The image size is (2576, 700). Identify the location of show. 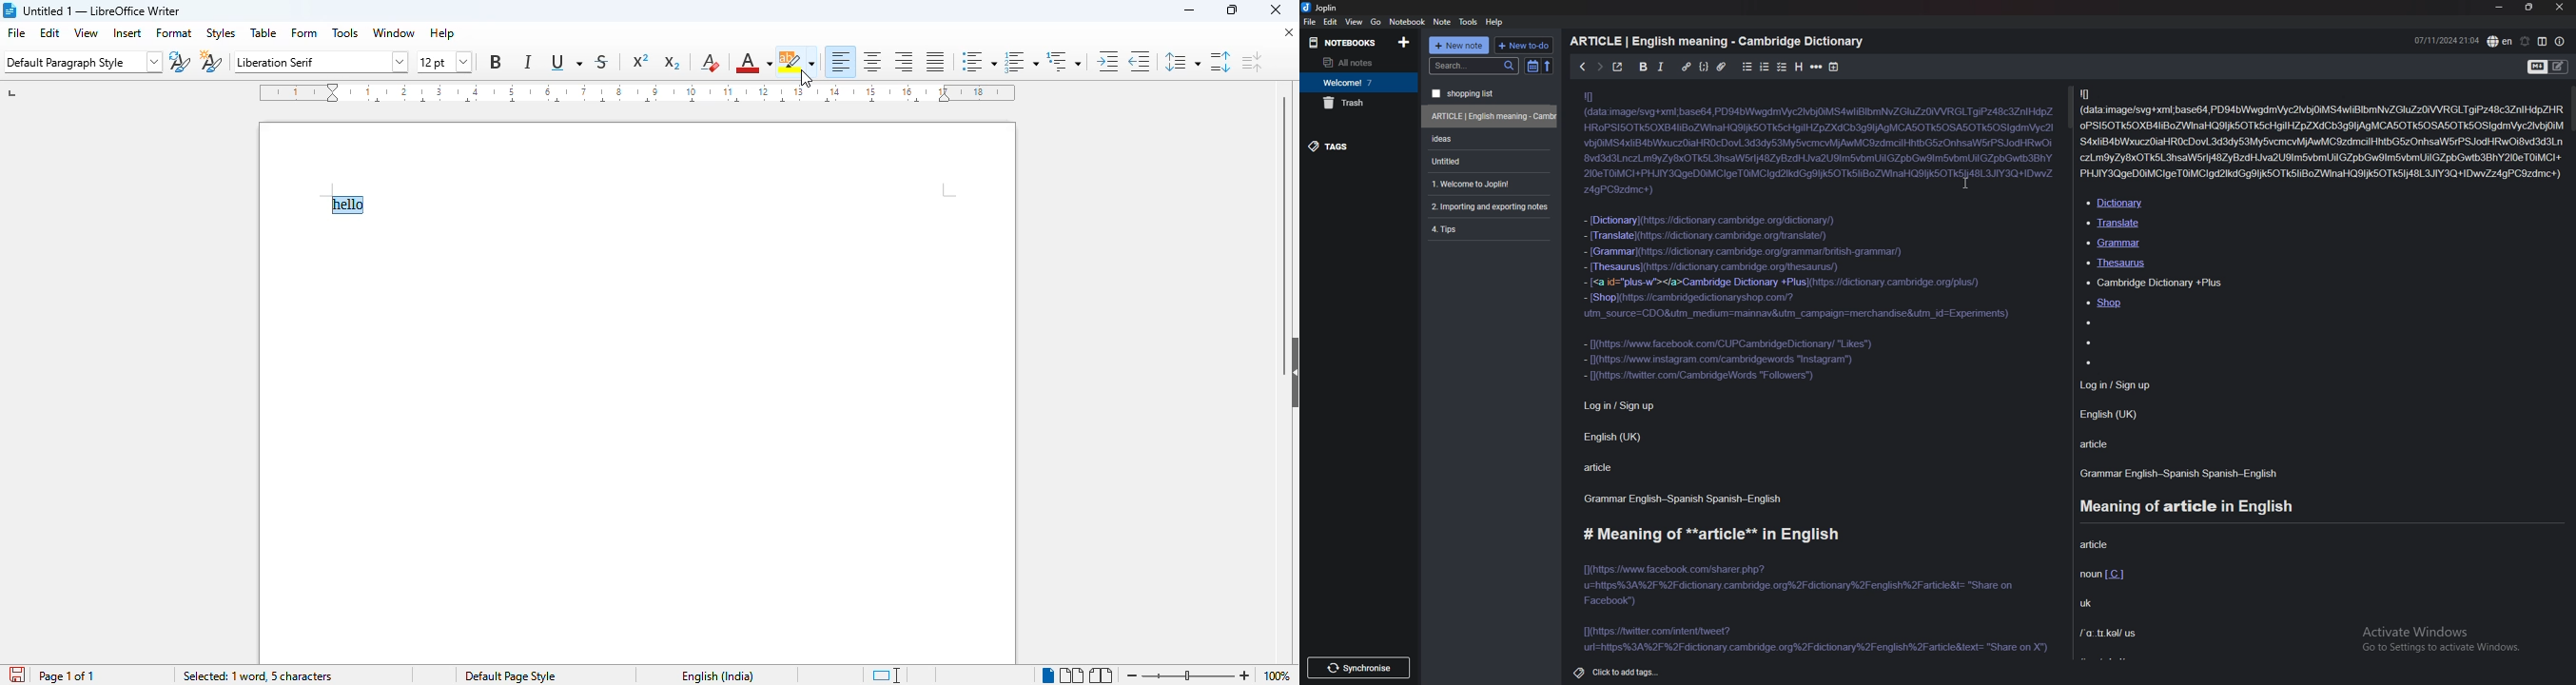
(1291, 373).